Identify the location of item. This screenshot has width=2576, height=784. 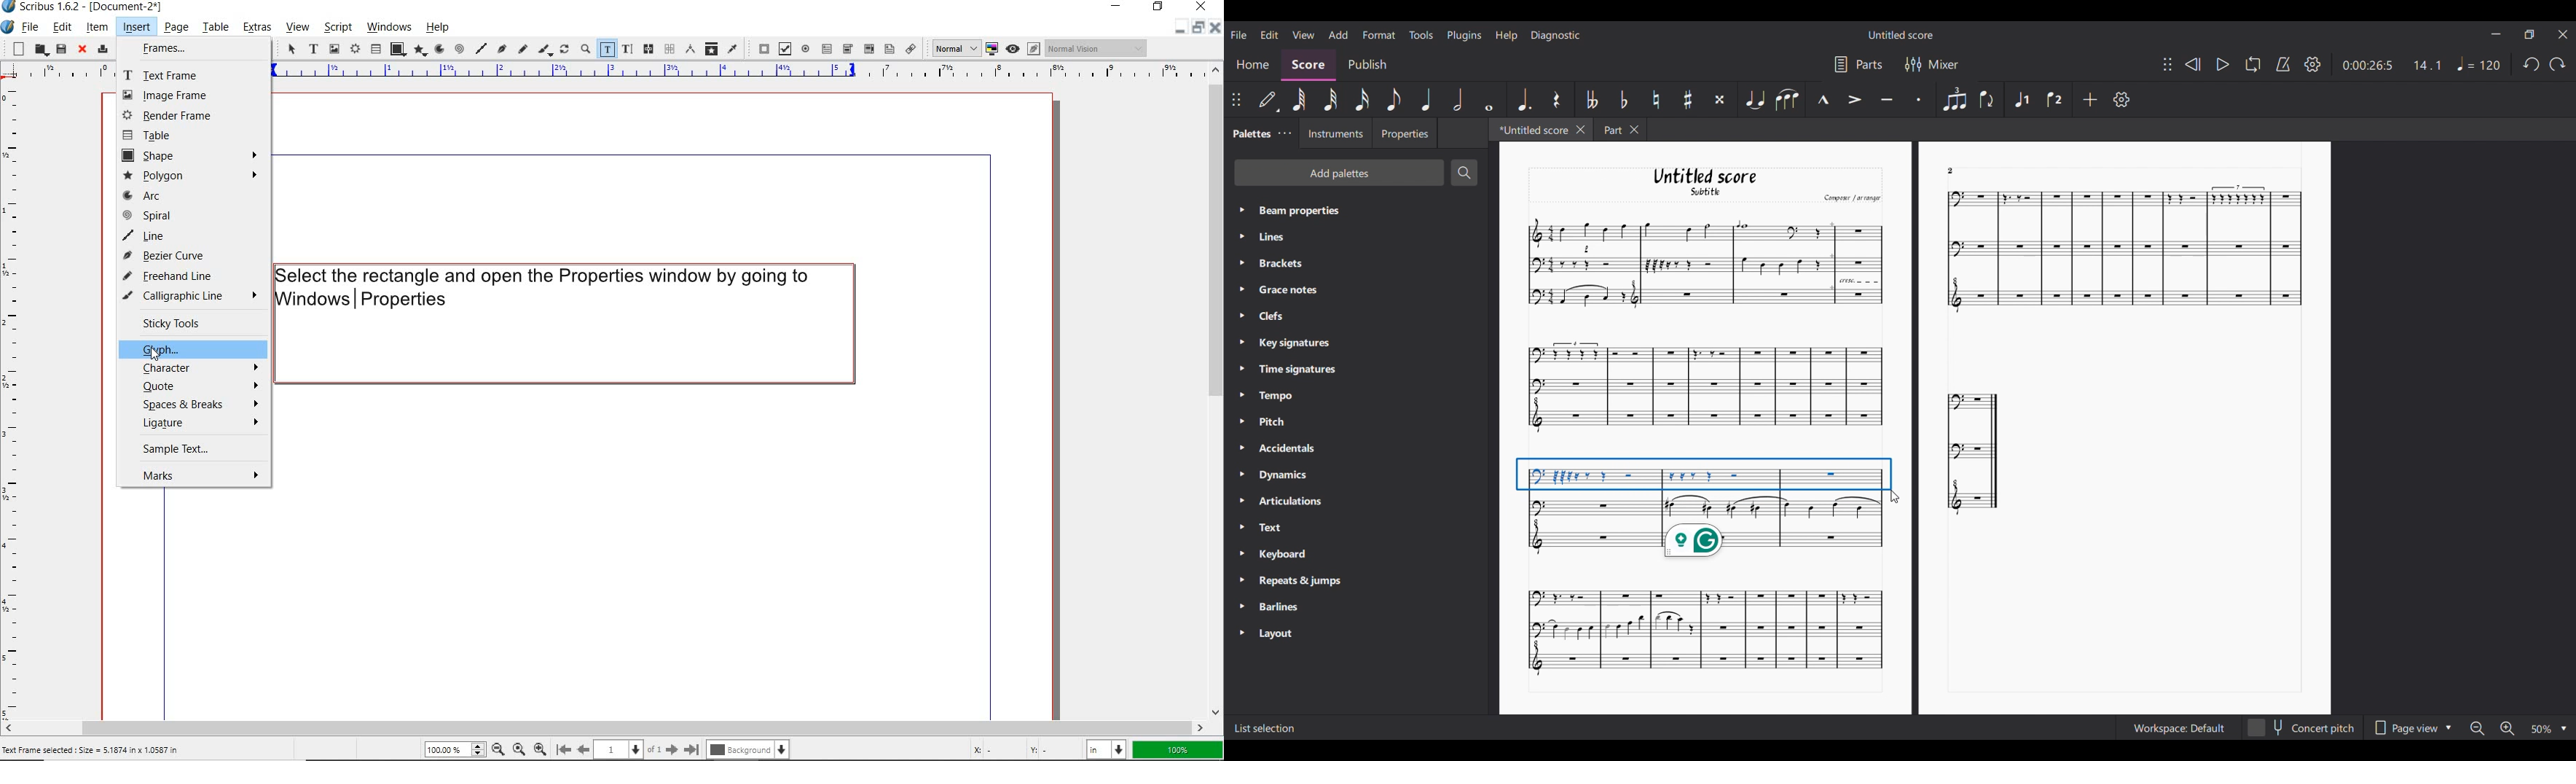
(95, 27).